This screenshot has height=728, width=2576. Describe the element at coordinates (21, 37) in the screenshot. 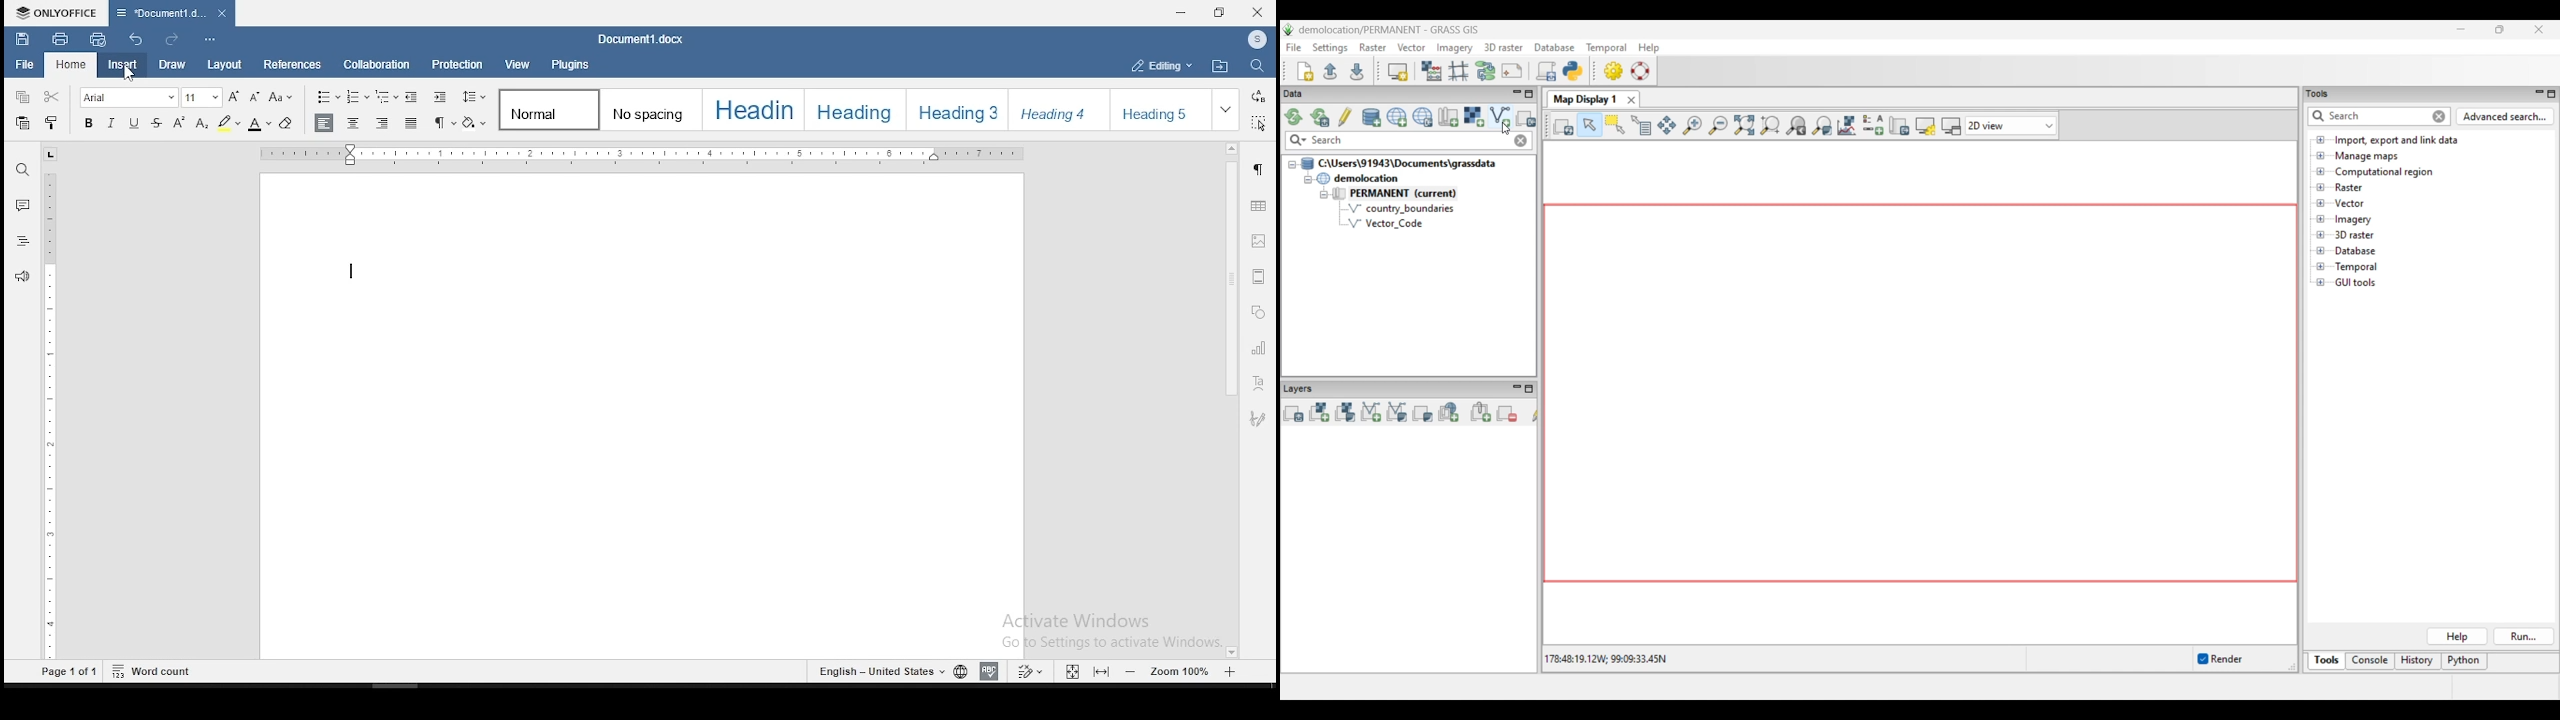

I see `save` at that location.